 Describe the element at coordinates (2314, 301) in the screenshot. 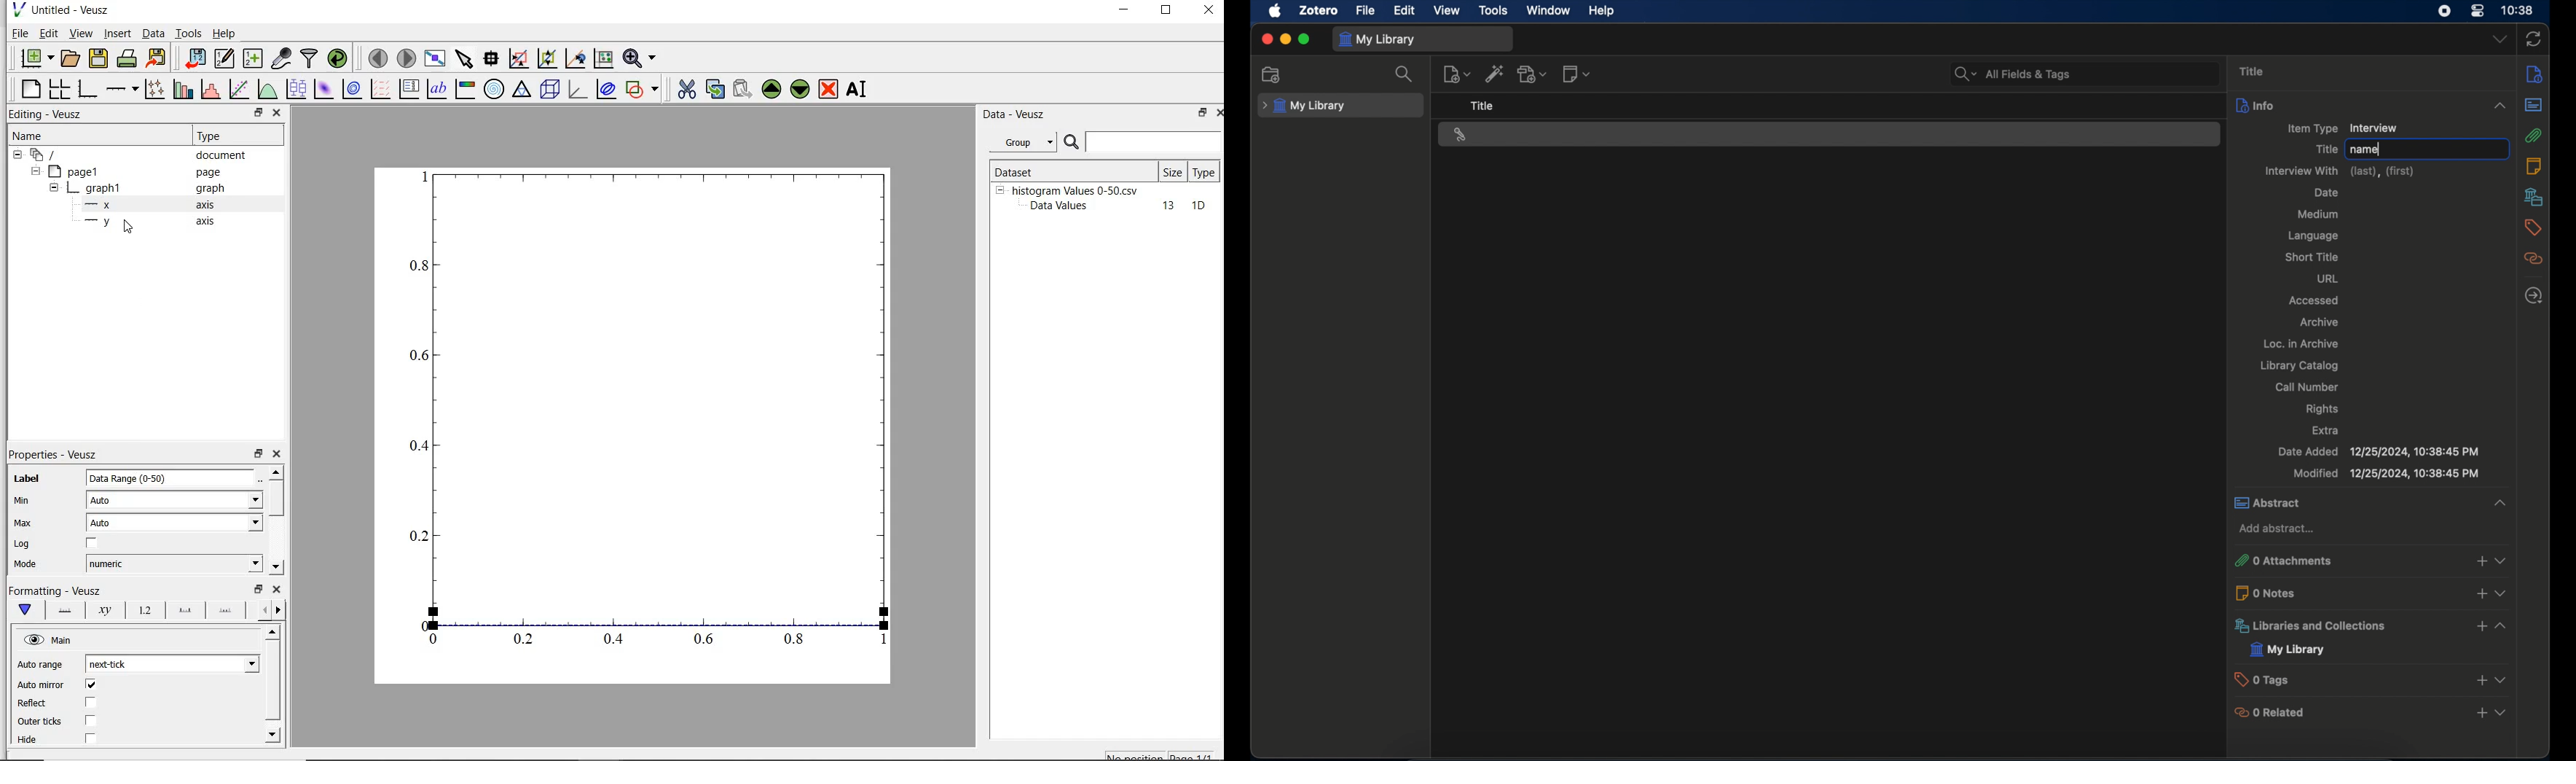

I see `accessed` at that location.